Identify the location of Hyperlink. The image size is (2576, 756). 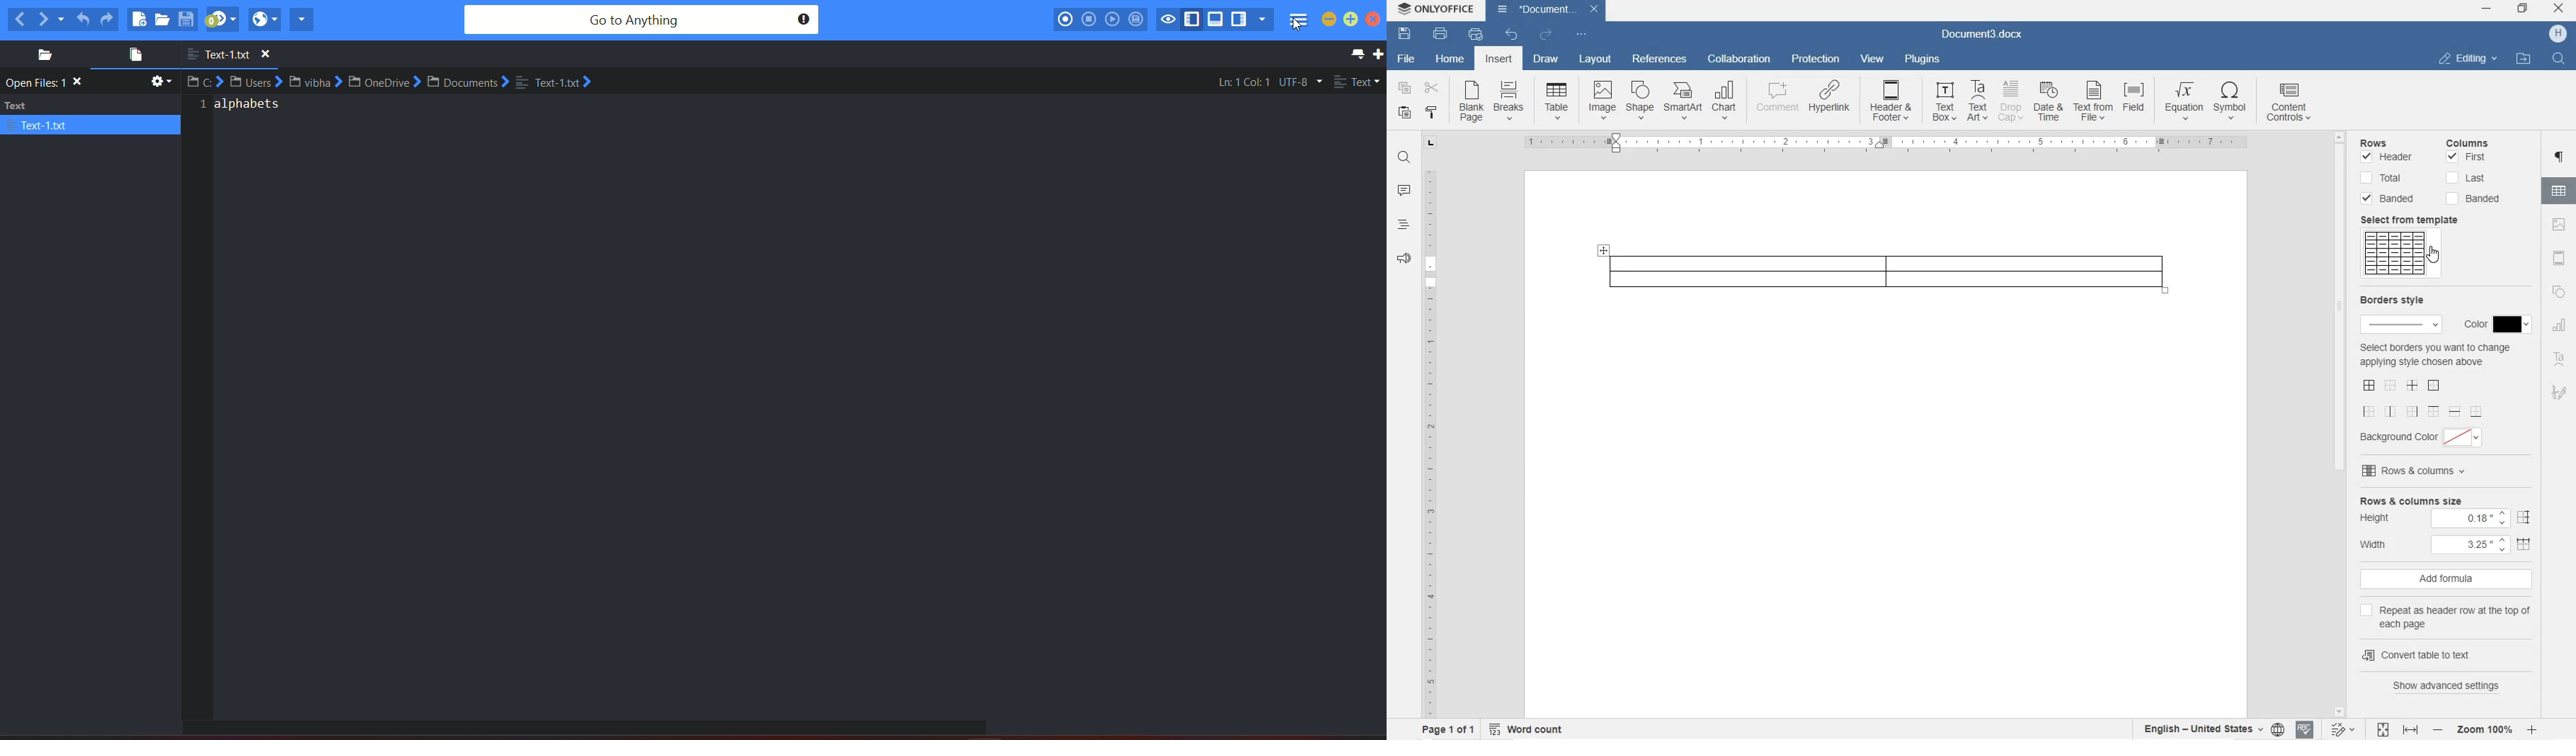
(1829, 101).